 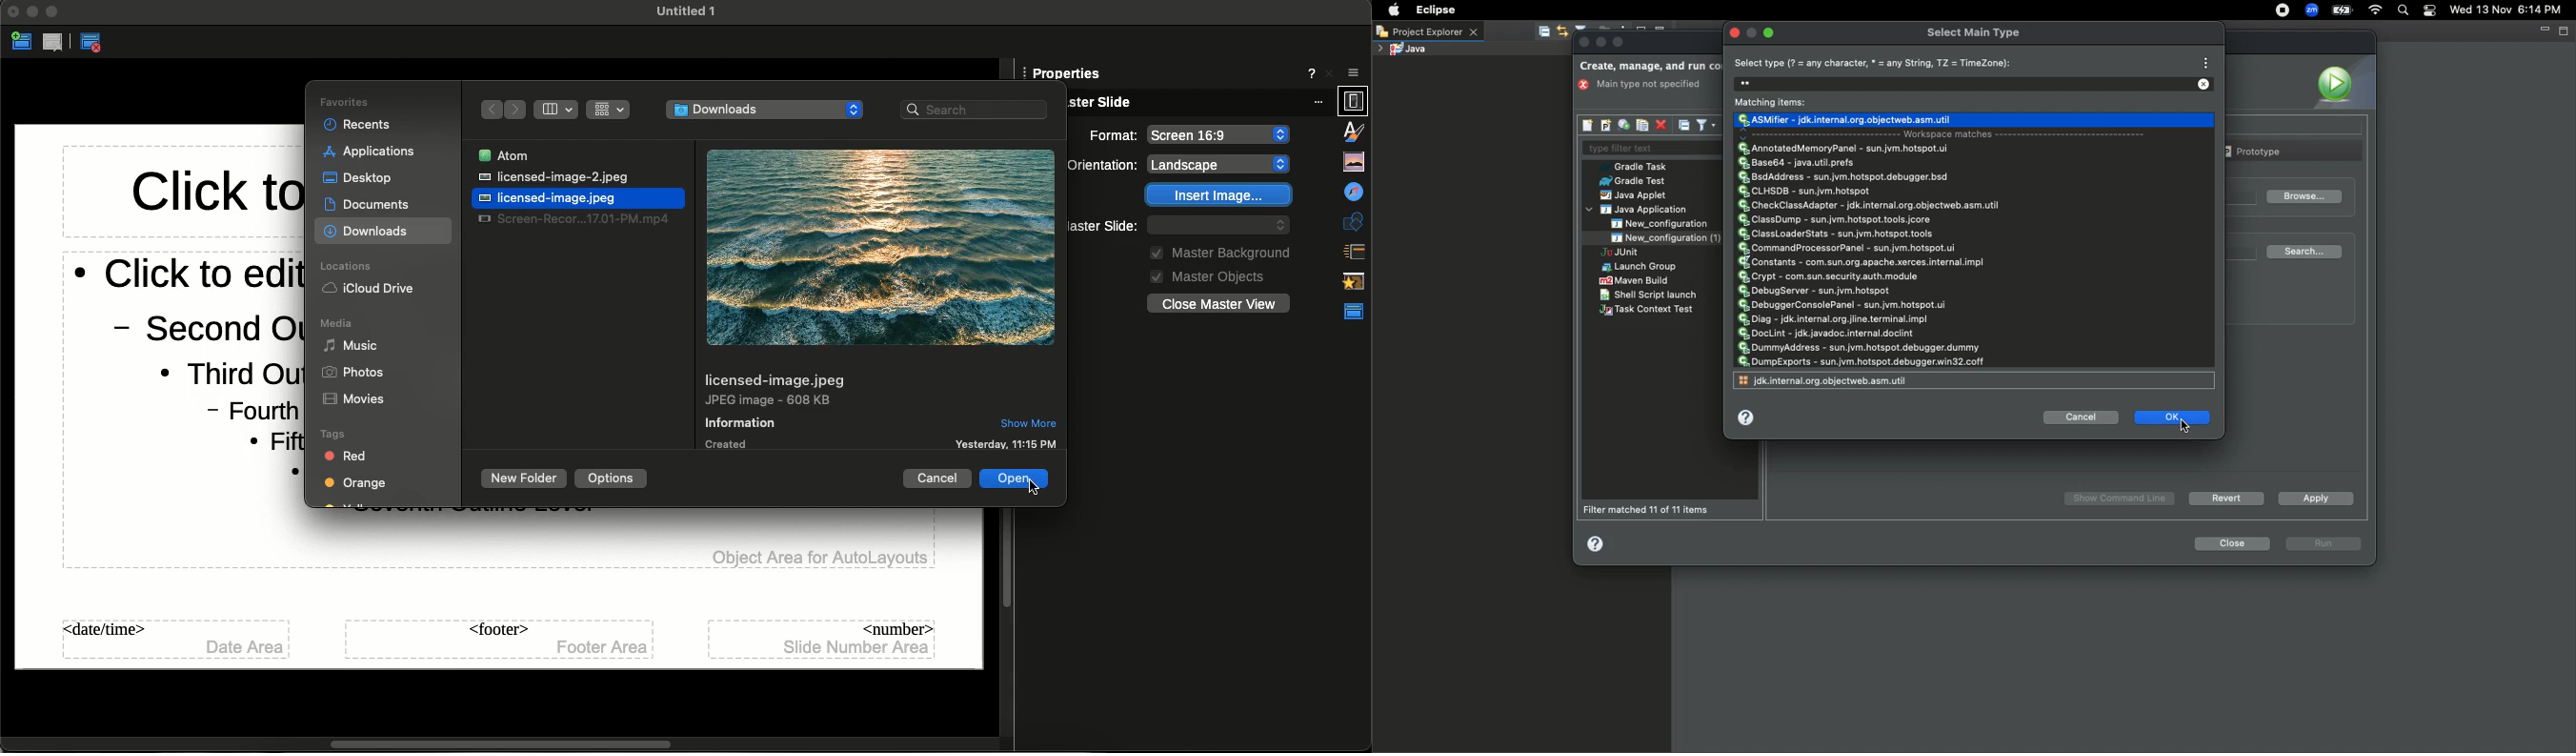 What do you see at coordinates (336, 323) in the screenshot?
I see `Media` at bounding box center [336, 323].